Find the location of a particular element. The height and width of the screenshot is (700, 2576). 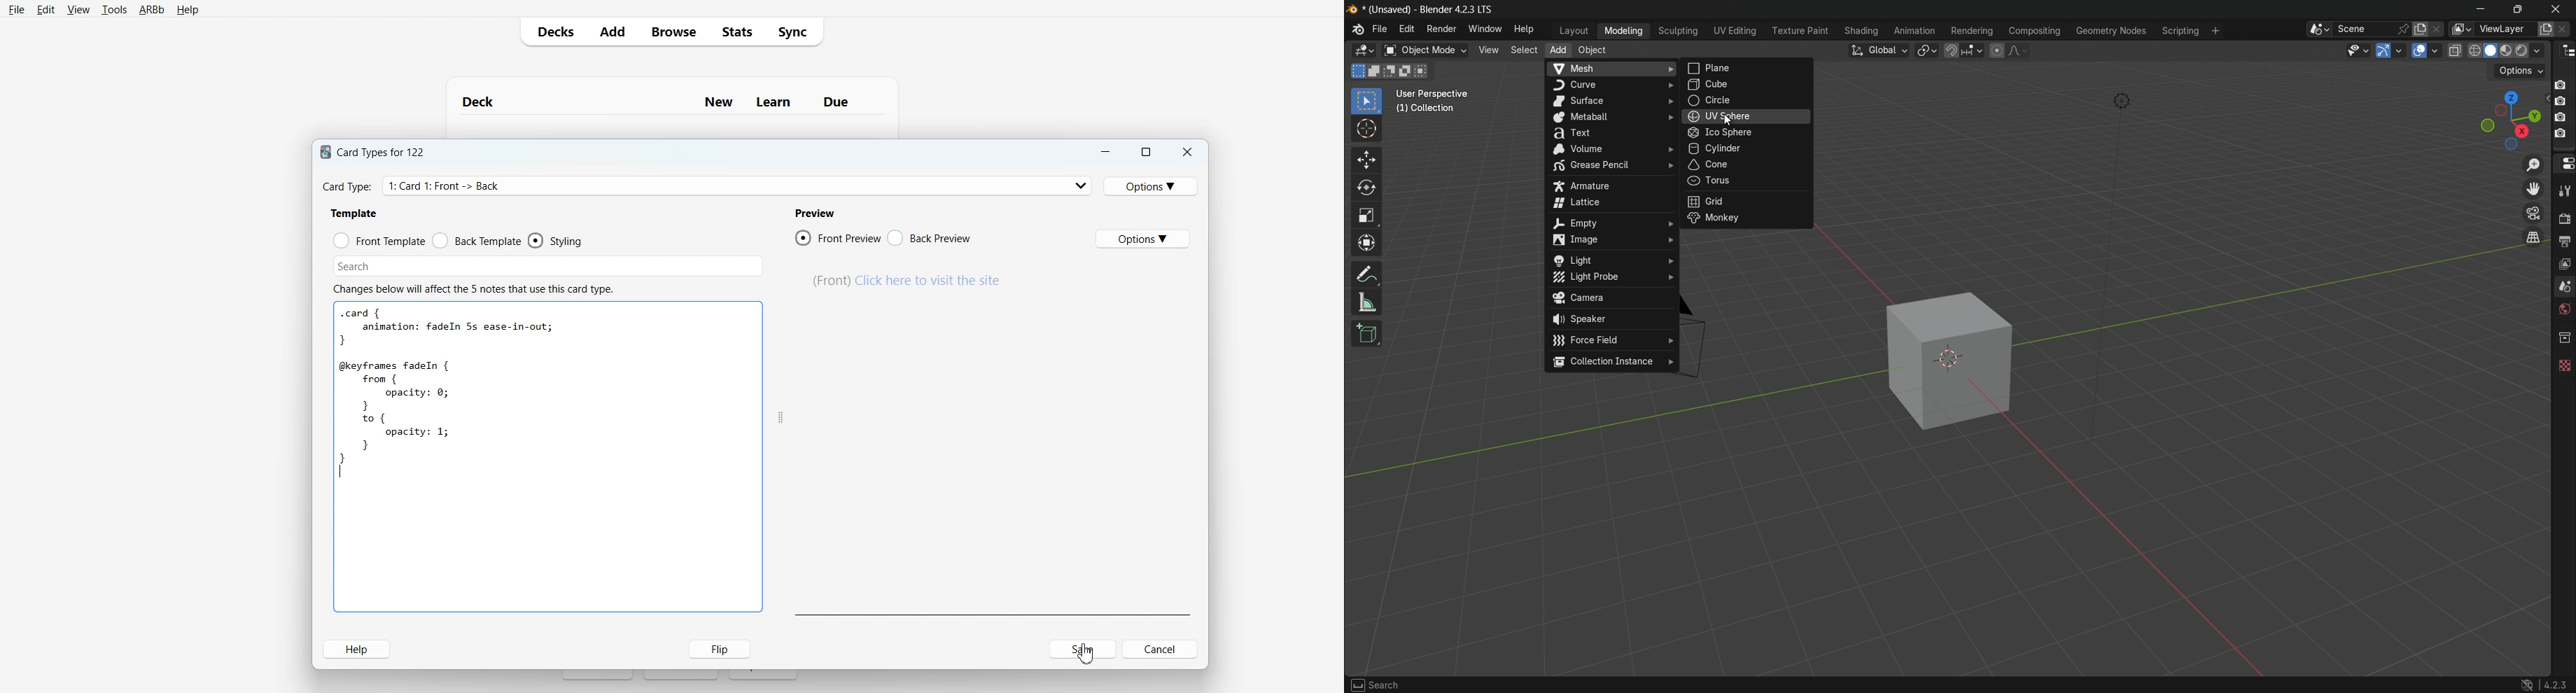

toggle the camera view is located at coordinates (2533, 213).